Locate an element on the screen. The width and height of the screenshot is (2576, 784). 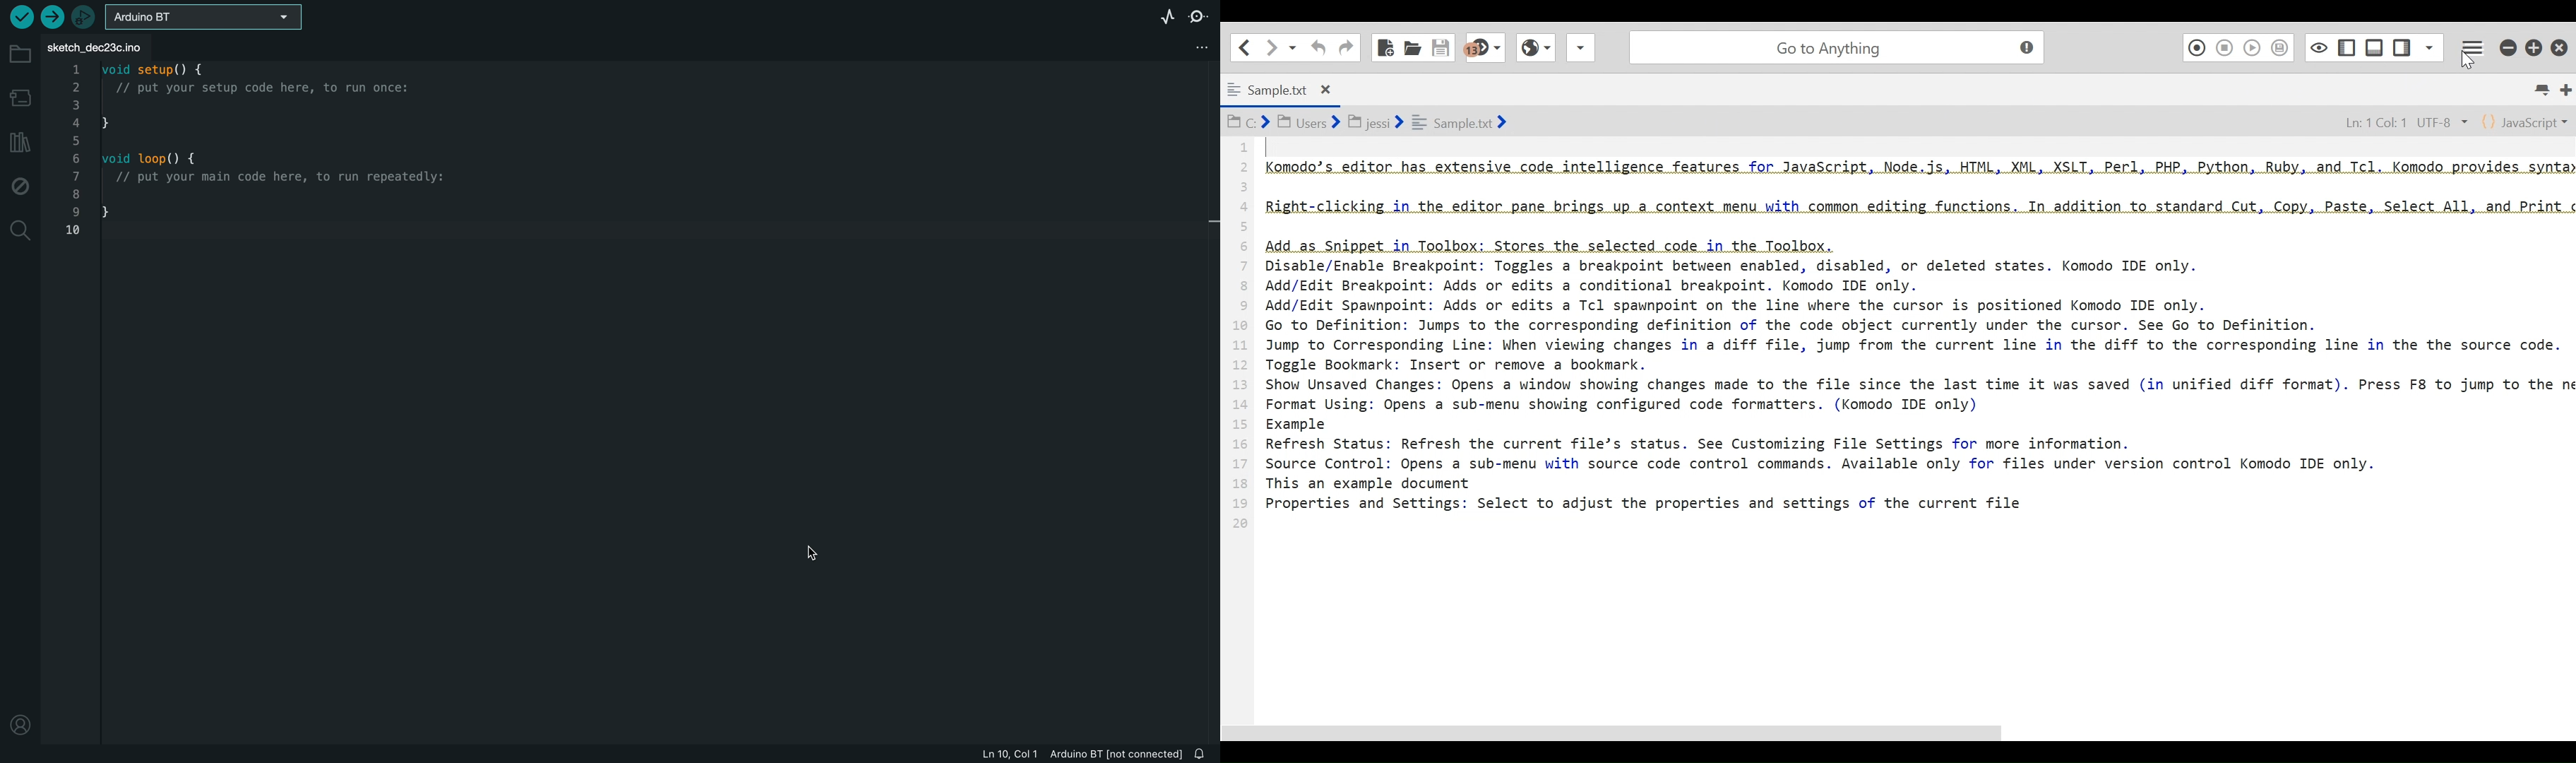
Show in location is located at coordinates (1368, 121).